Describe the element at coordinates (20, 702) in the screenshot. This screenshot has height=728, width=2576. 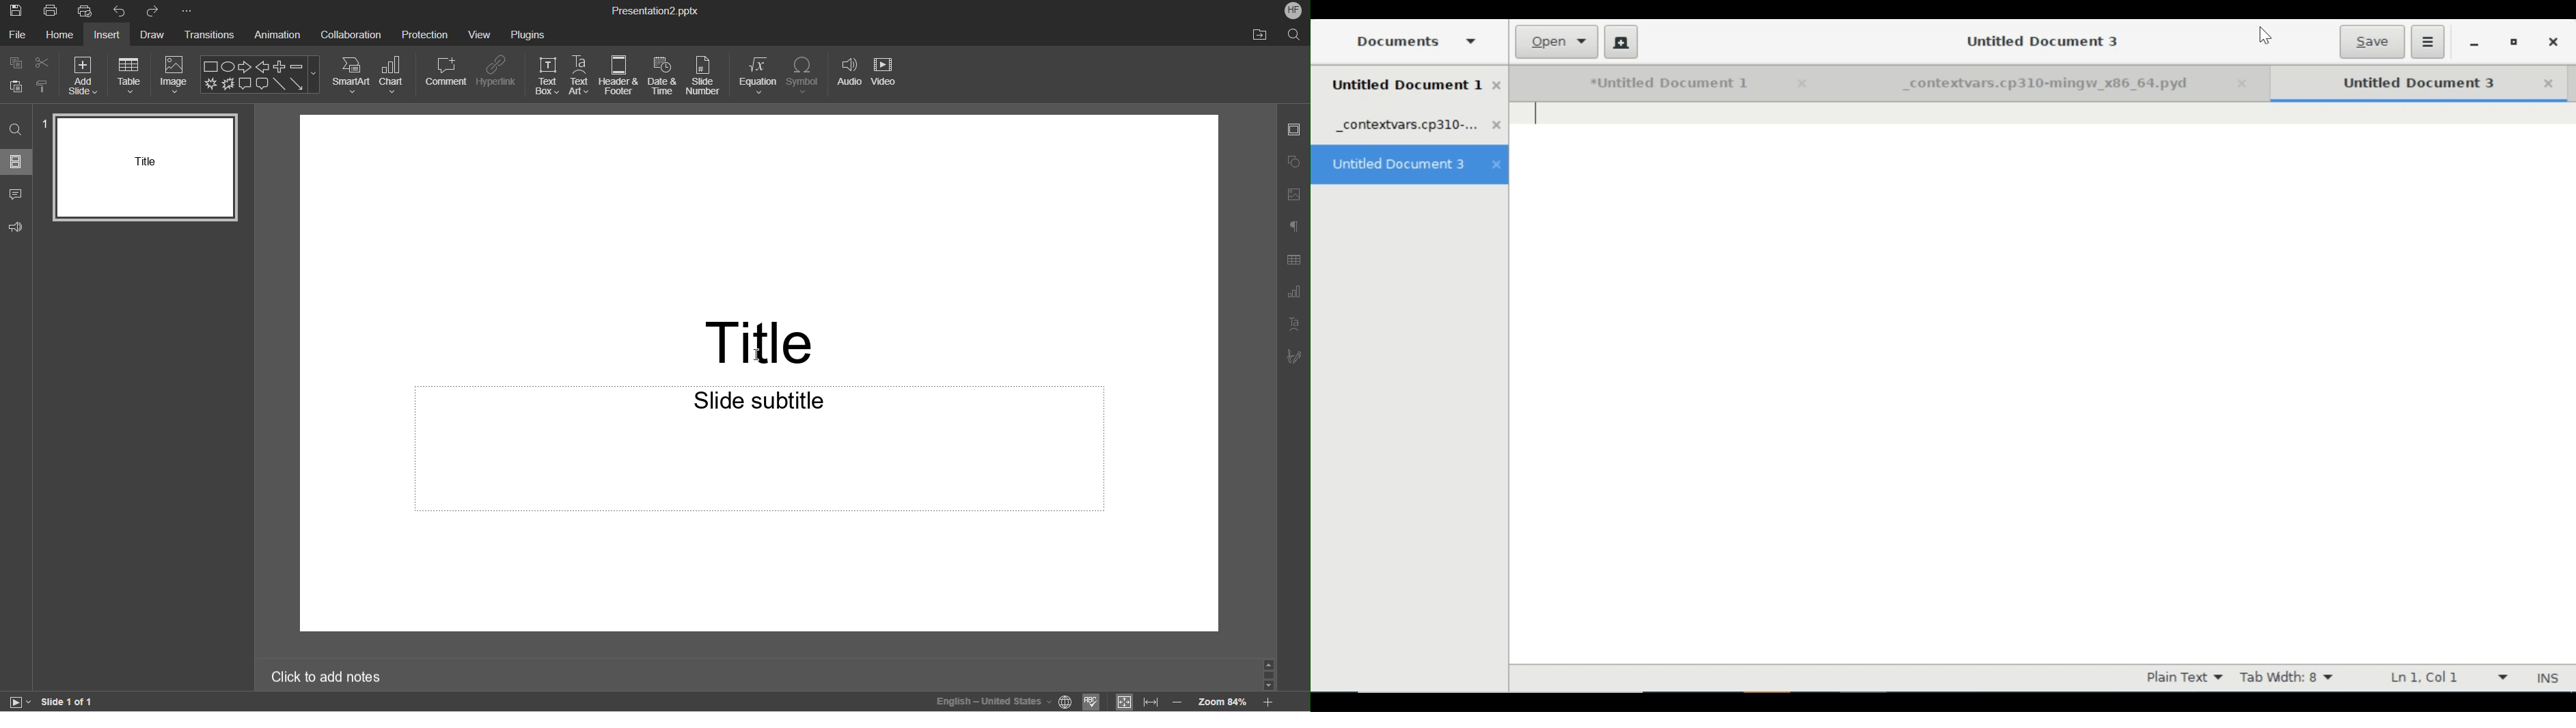
I see `start slide show` at that location.